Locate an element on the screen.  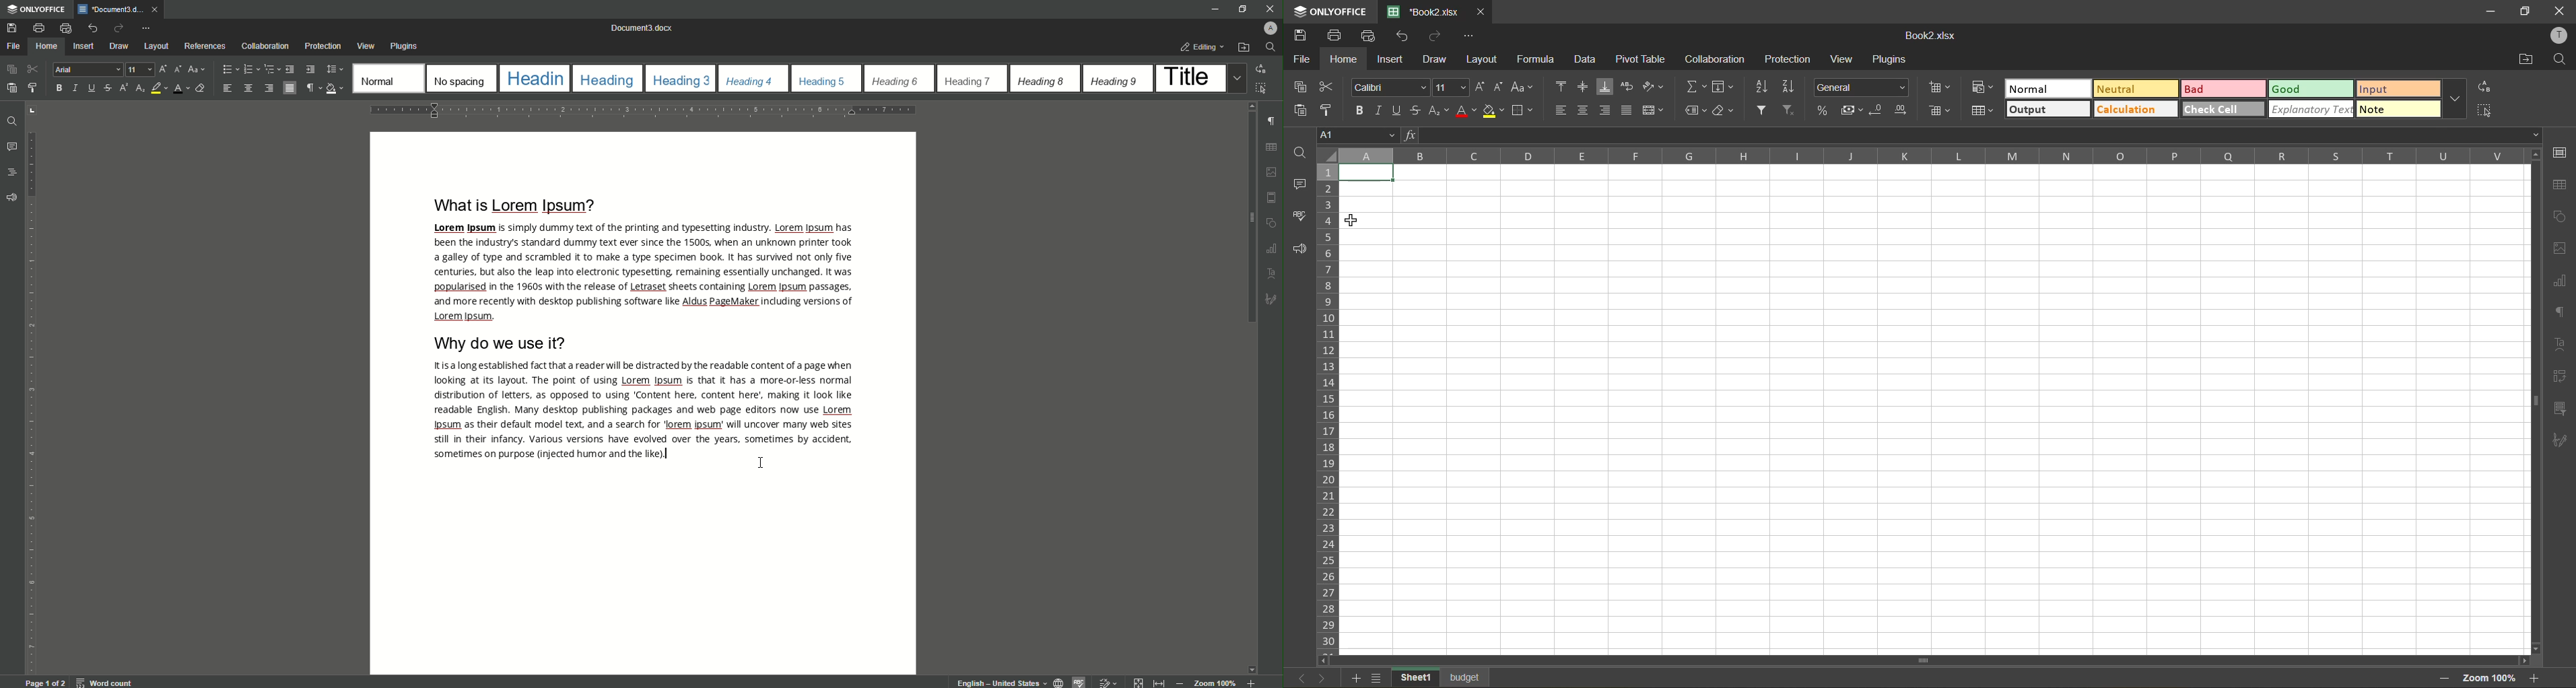
view is located at coordinates (1848, 59).